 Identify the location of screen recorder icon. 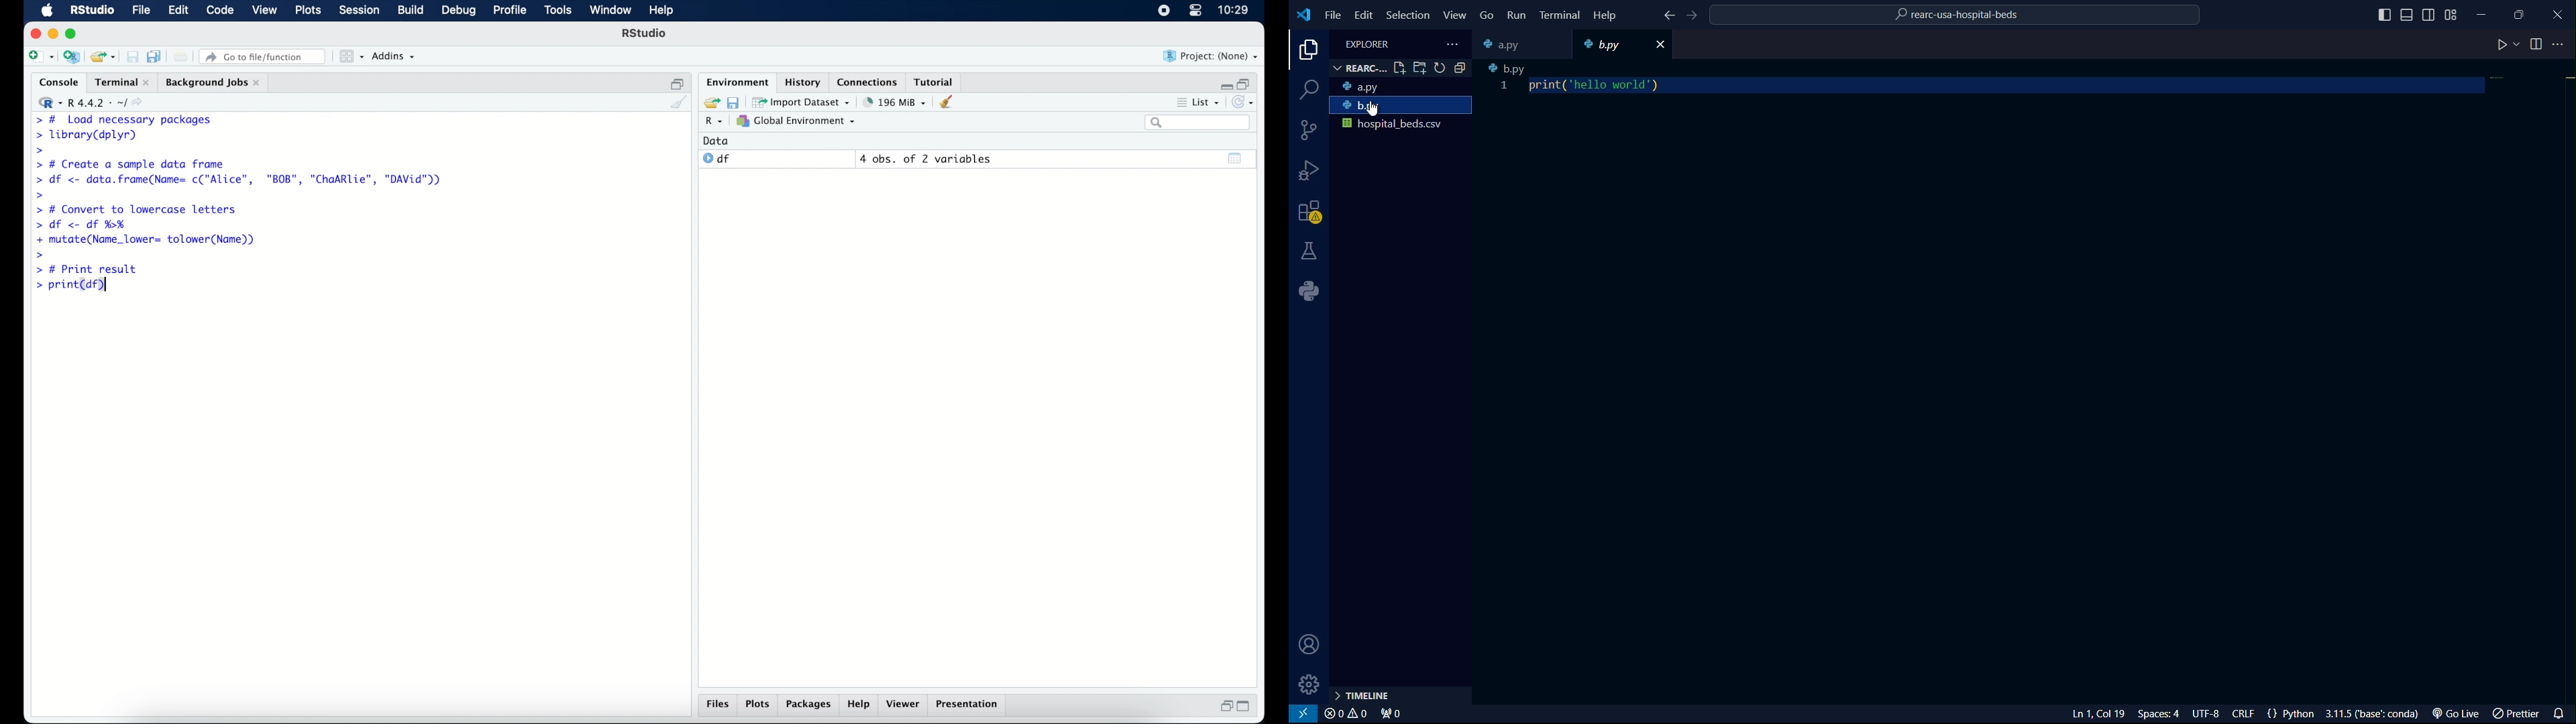
(1163, 11).